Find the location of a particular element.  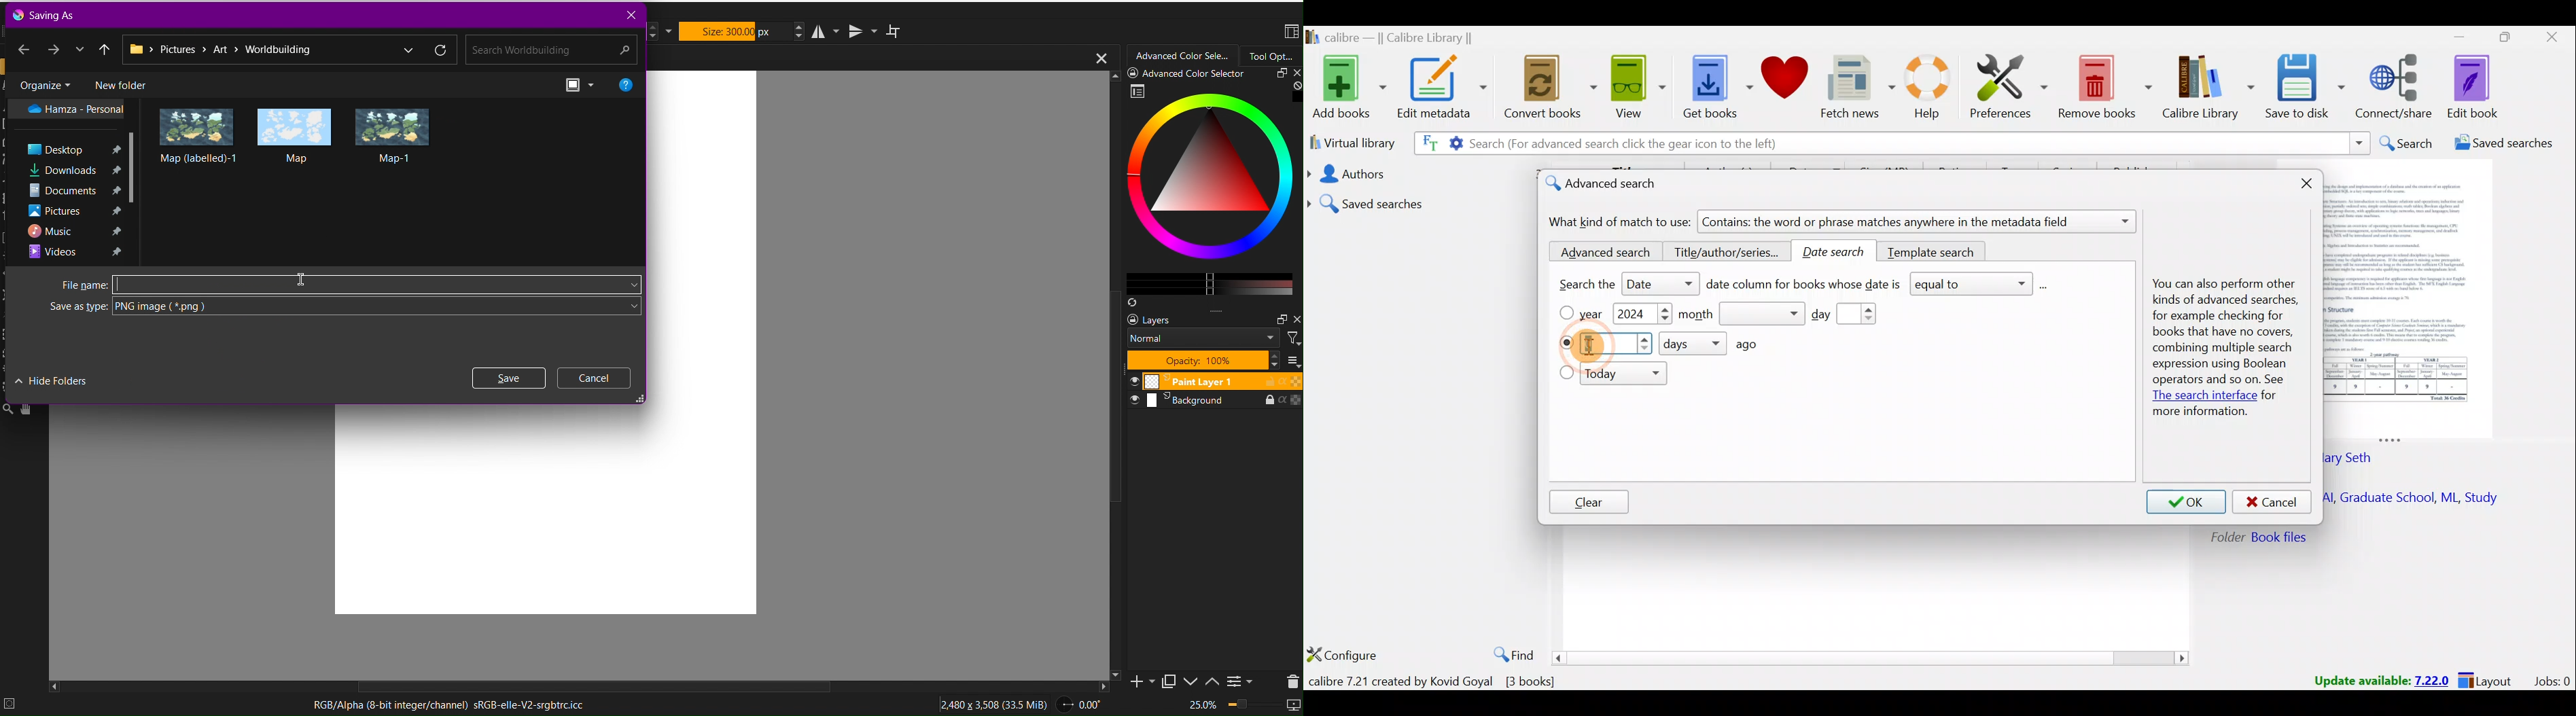

Up is located at coordinates (105, 48).